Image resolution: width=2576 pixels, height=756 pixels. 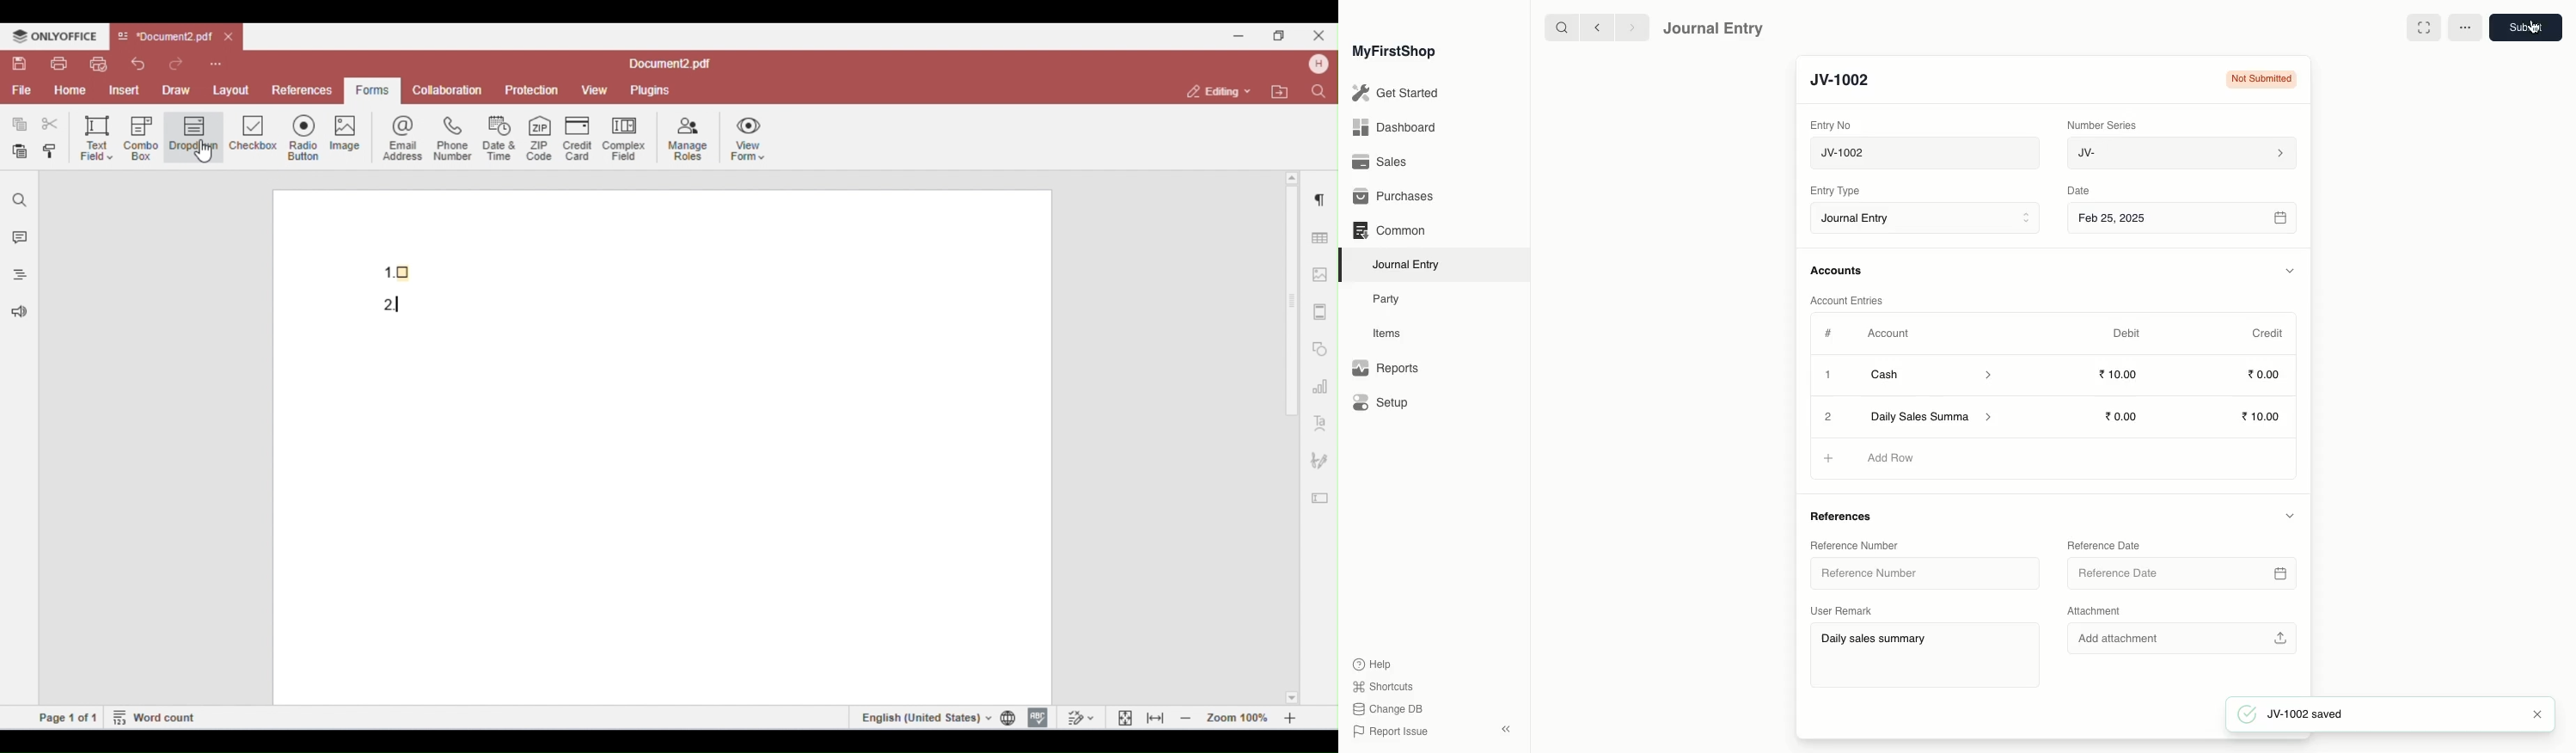 What do you see at coordinates (2123, 375) in the screenshot?
I see `10.00` at bounding box center [2123, 375].